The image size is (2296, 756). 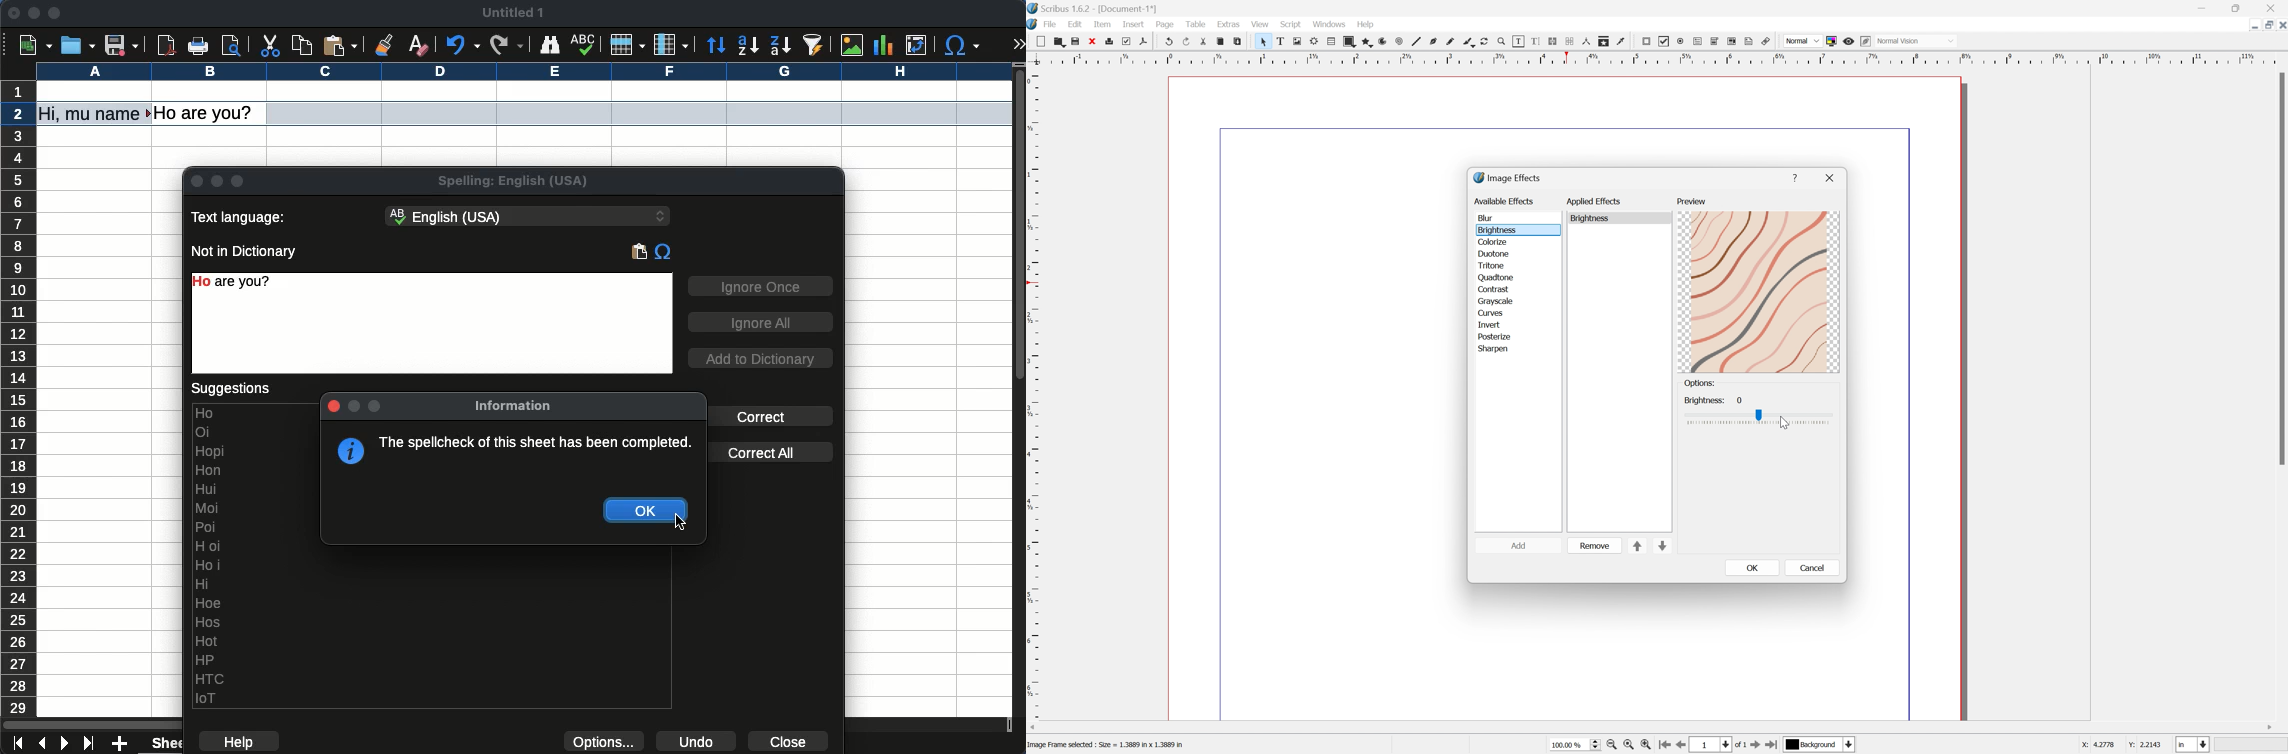 What do you see at coordinates (1418, 40) in the screenshot?
I see `Line` at bounding box center [1418, 40].